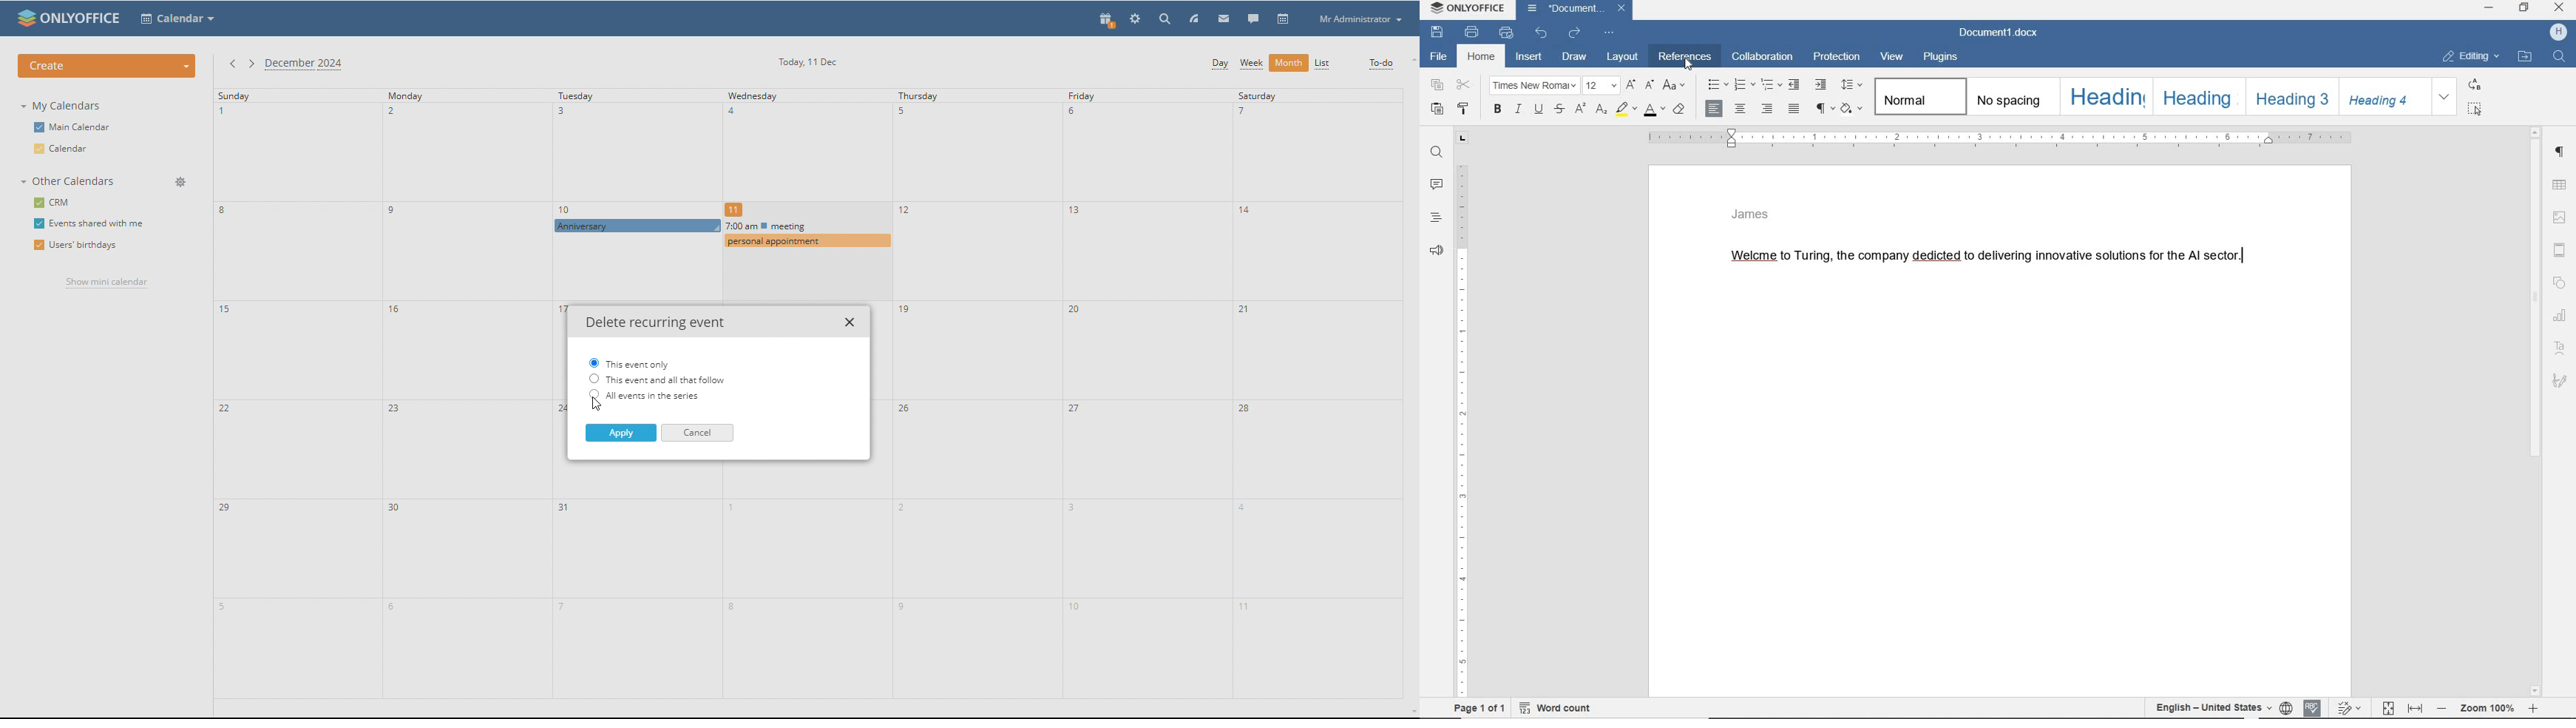  What do you see at coordinates (1136, 19) in the screenshot?
I see `settings` at bounding box center [1136, 19].